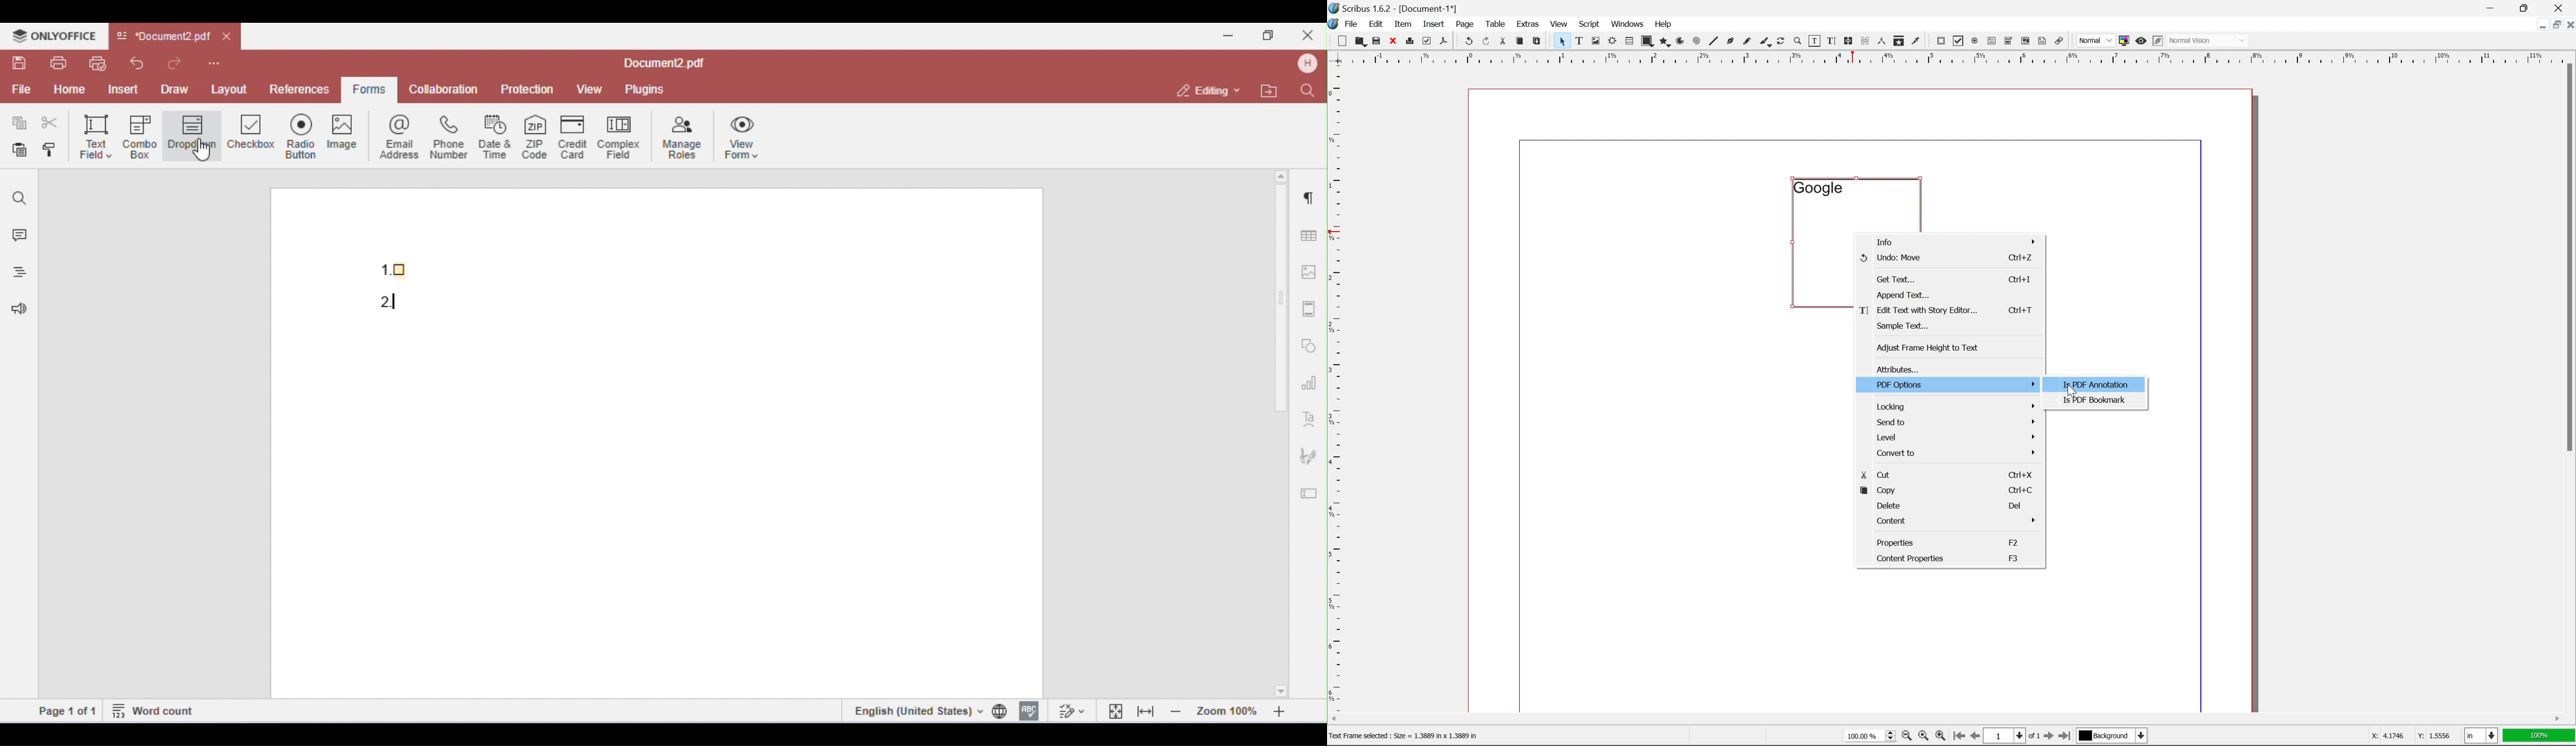  What do you see at coordinates (1376, 41) in the screenshot?
I see `save` at bounding box center [1376, 41].